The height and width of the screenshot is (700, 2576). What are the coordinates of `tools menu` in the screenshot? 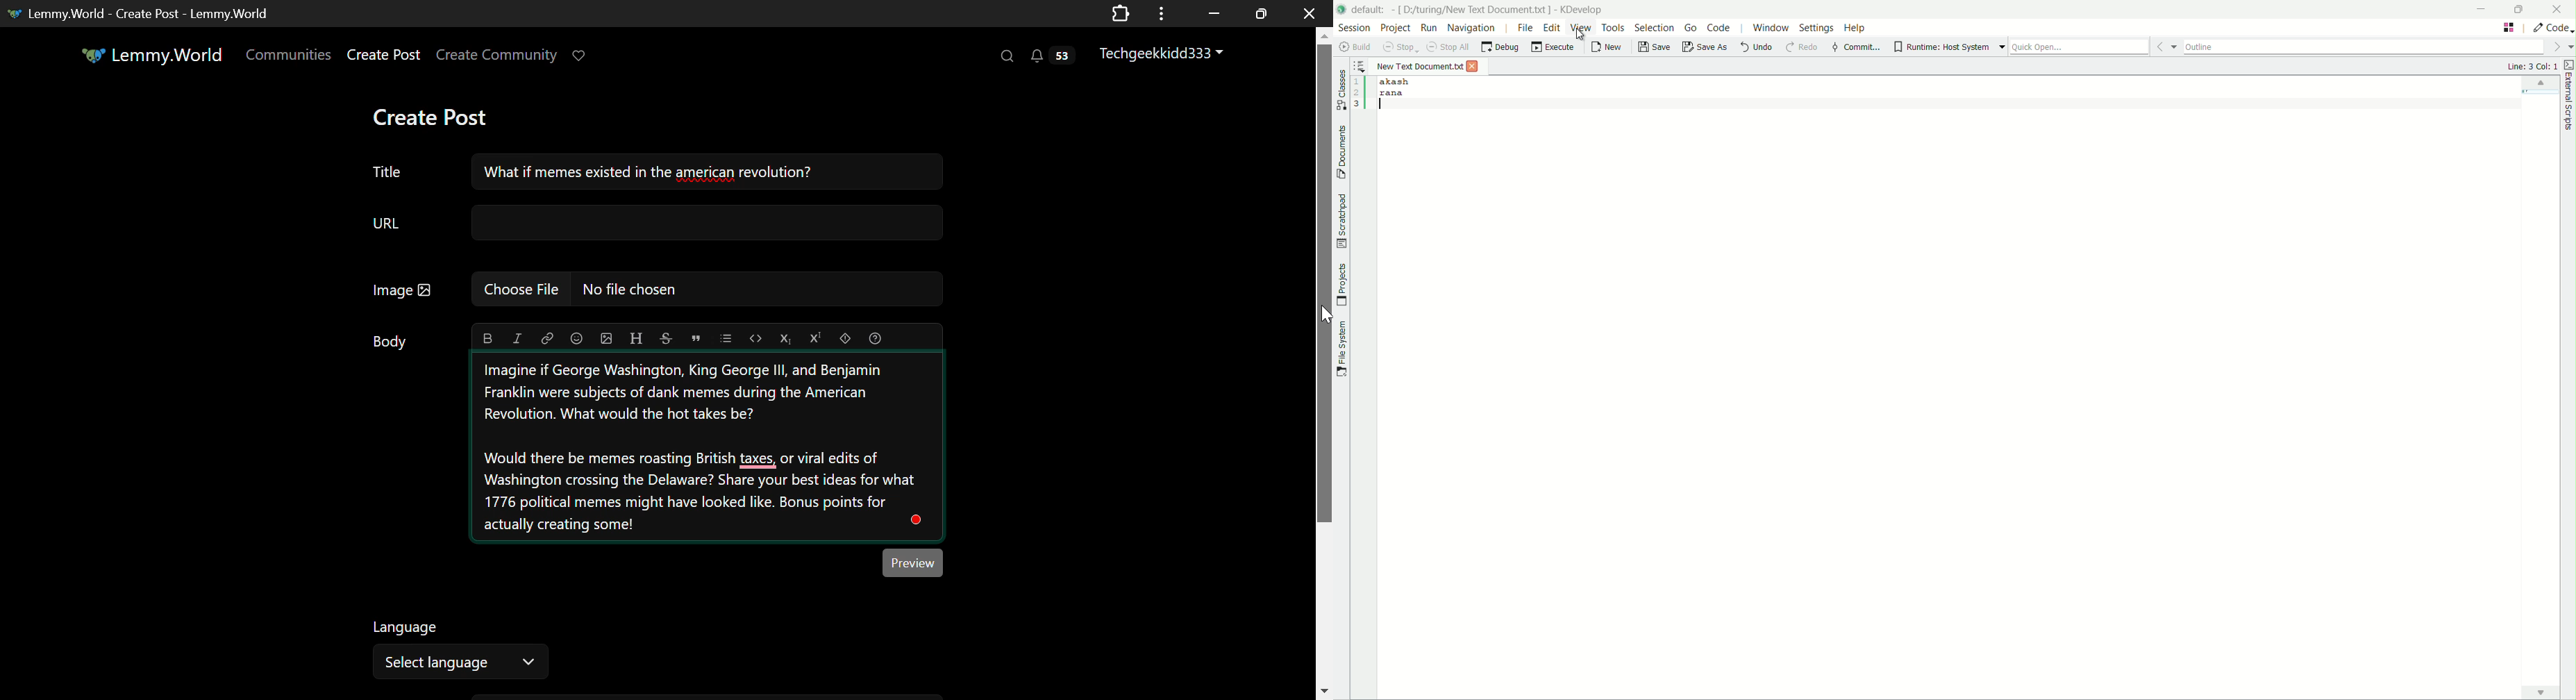 It's located at (1613, 27).